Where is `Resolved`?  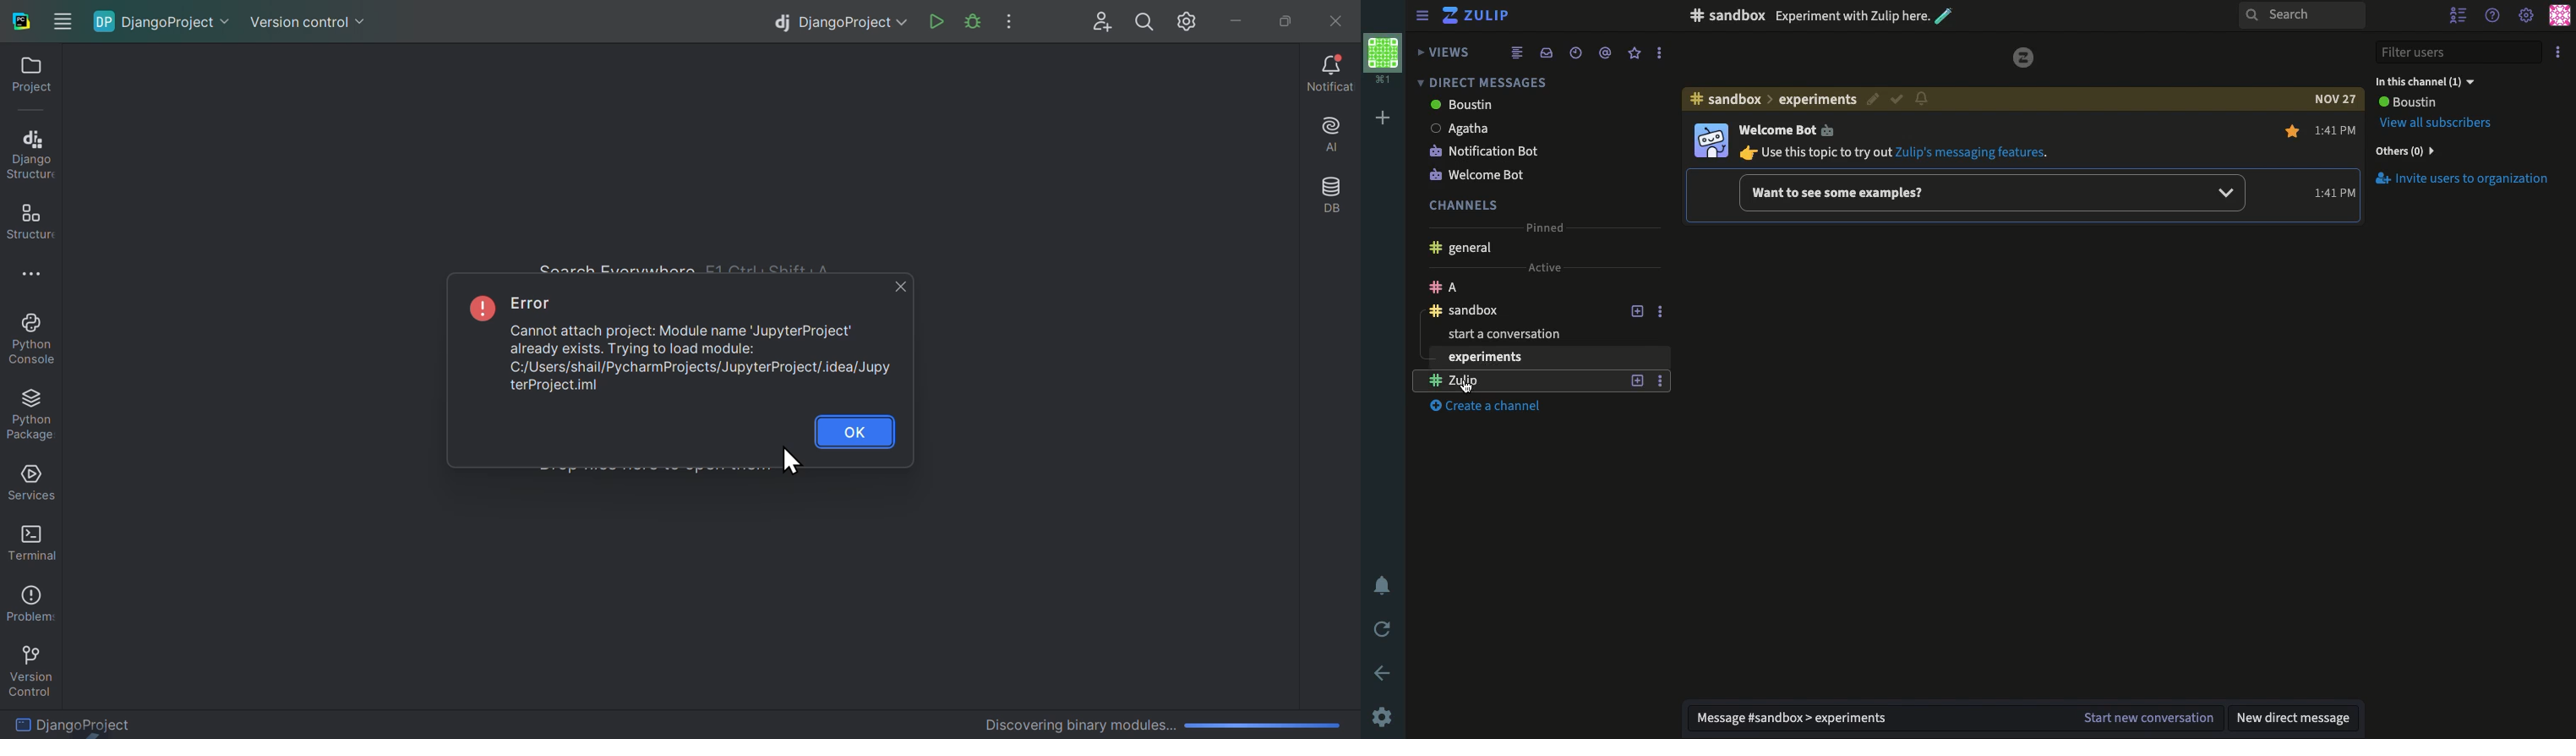
Resolved is located at coordinates (1942, 100).